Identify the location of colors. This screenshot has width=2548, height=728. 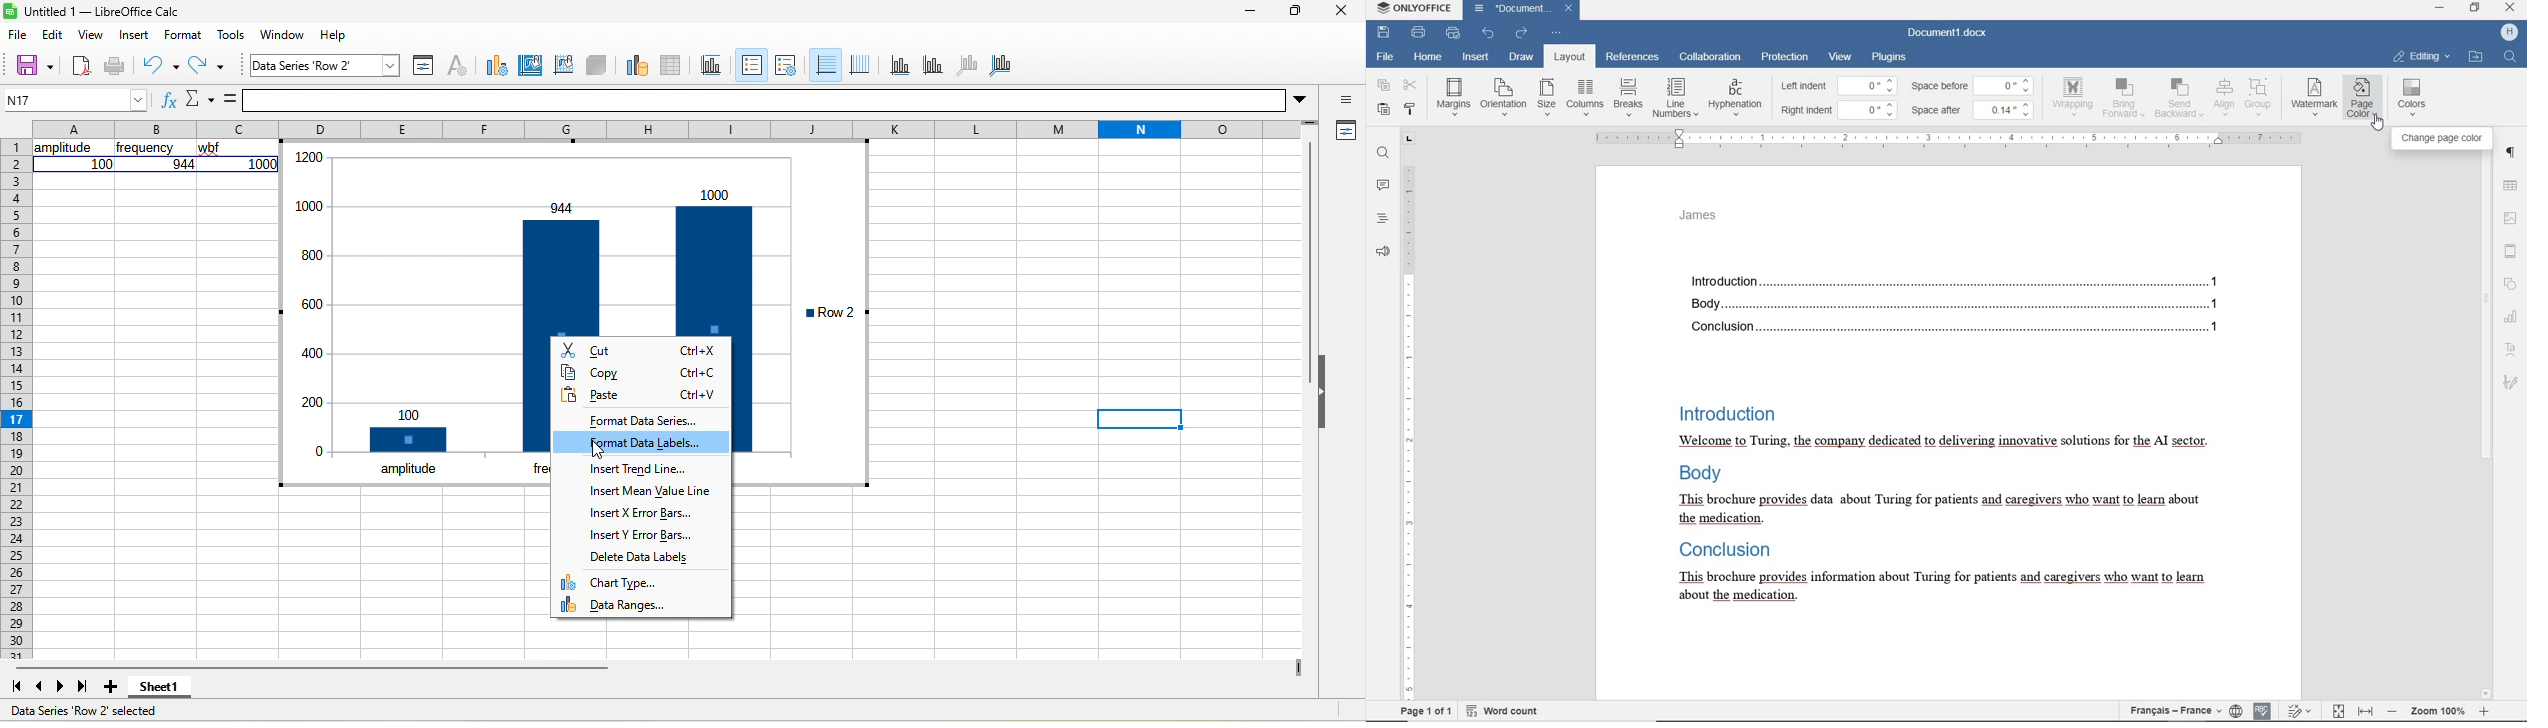
(2413, 102).